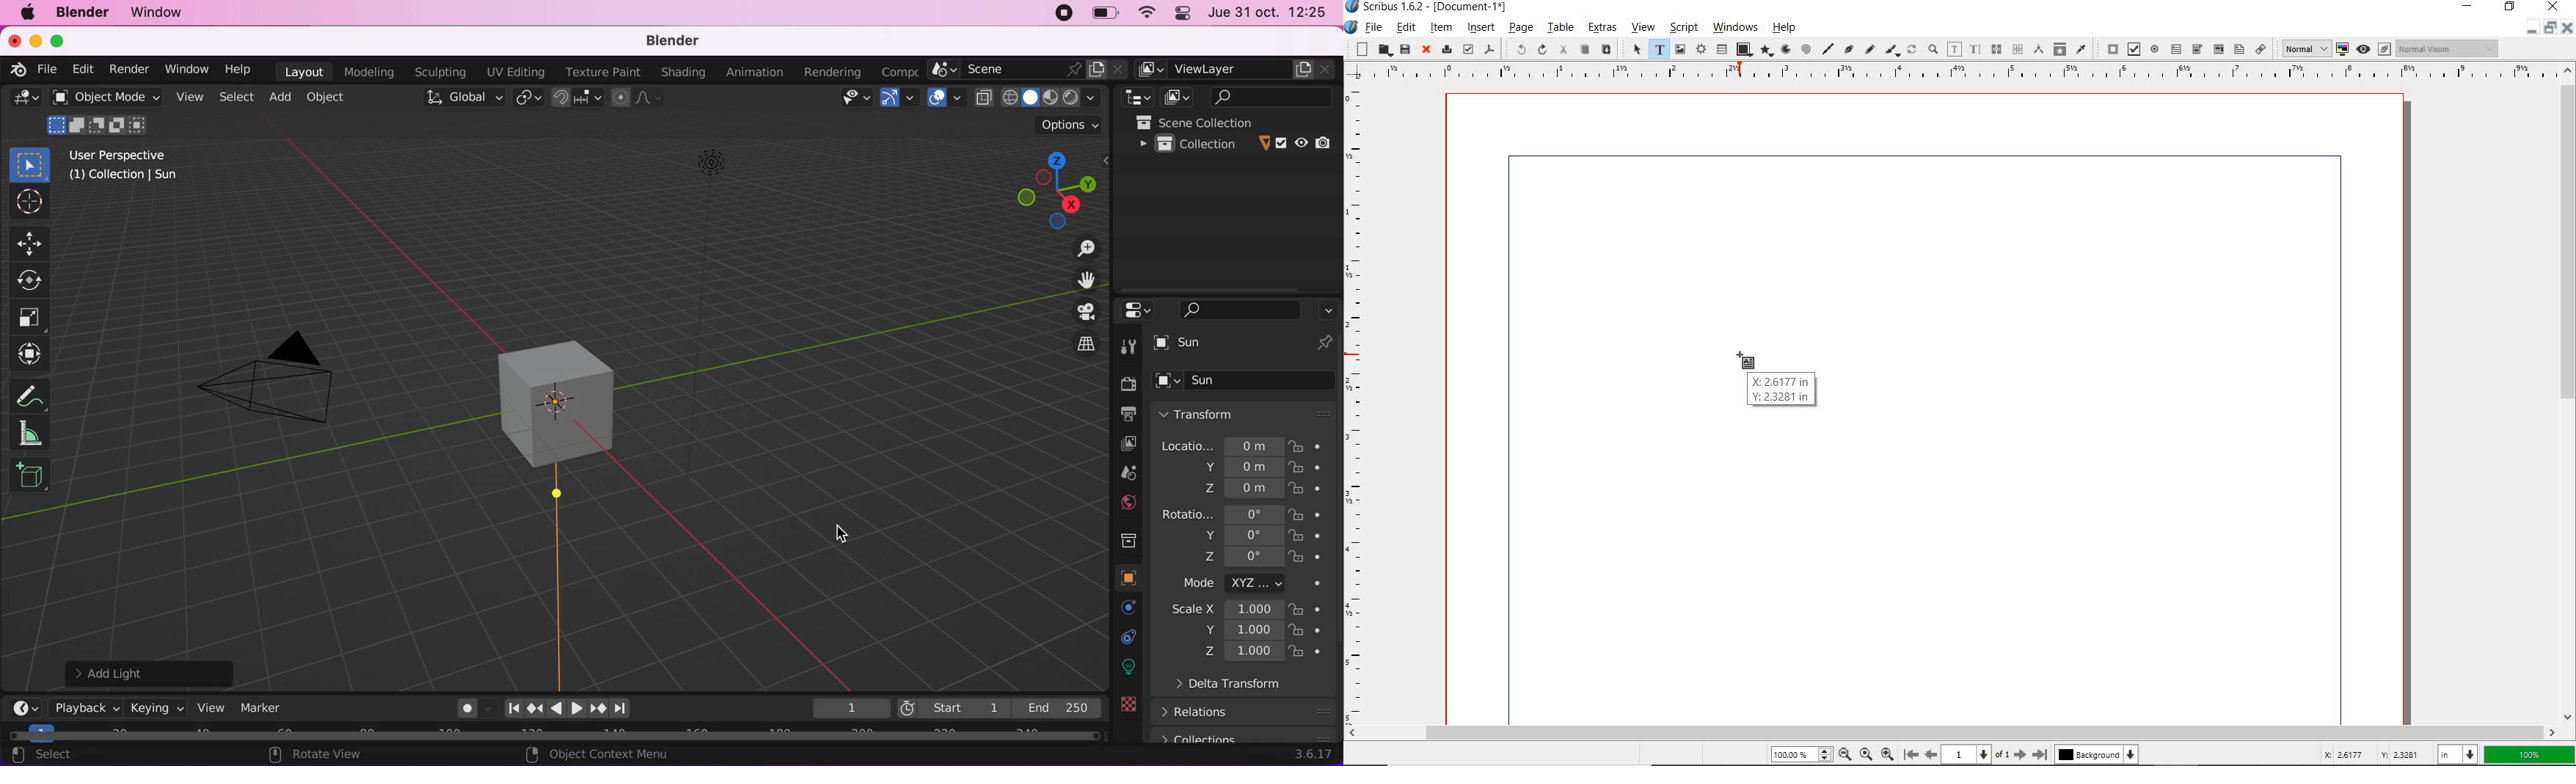 The width and height of the screenshot is (2576, 784). I want to click on page, so click(1519, 29).